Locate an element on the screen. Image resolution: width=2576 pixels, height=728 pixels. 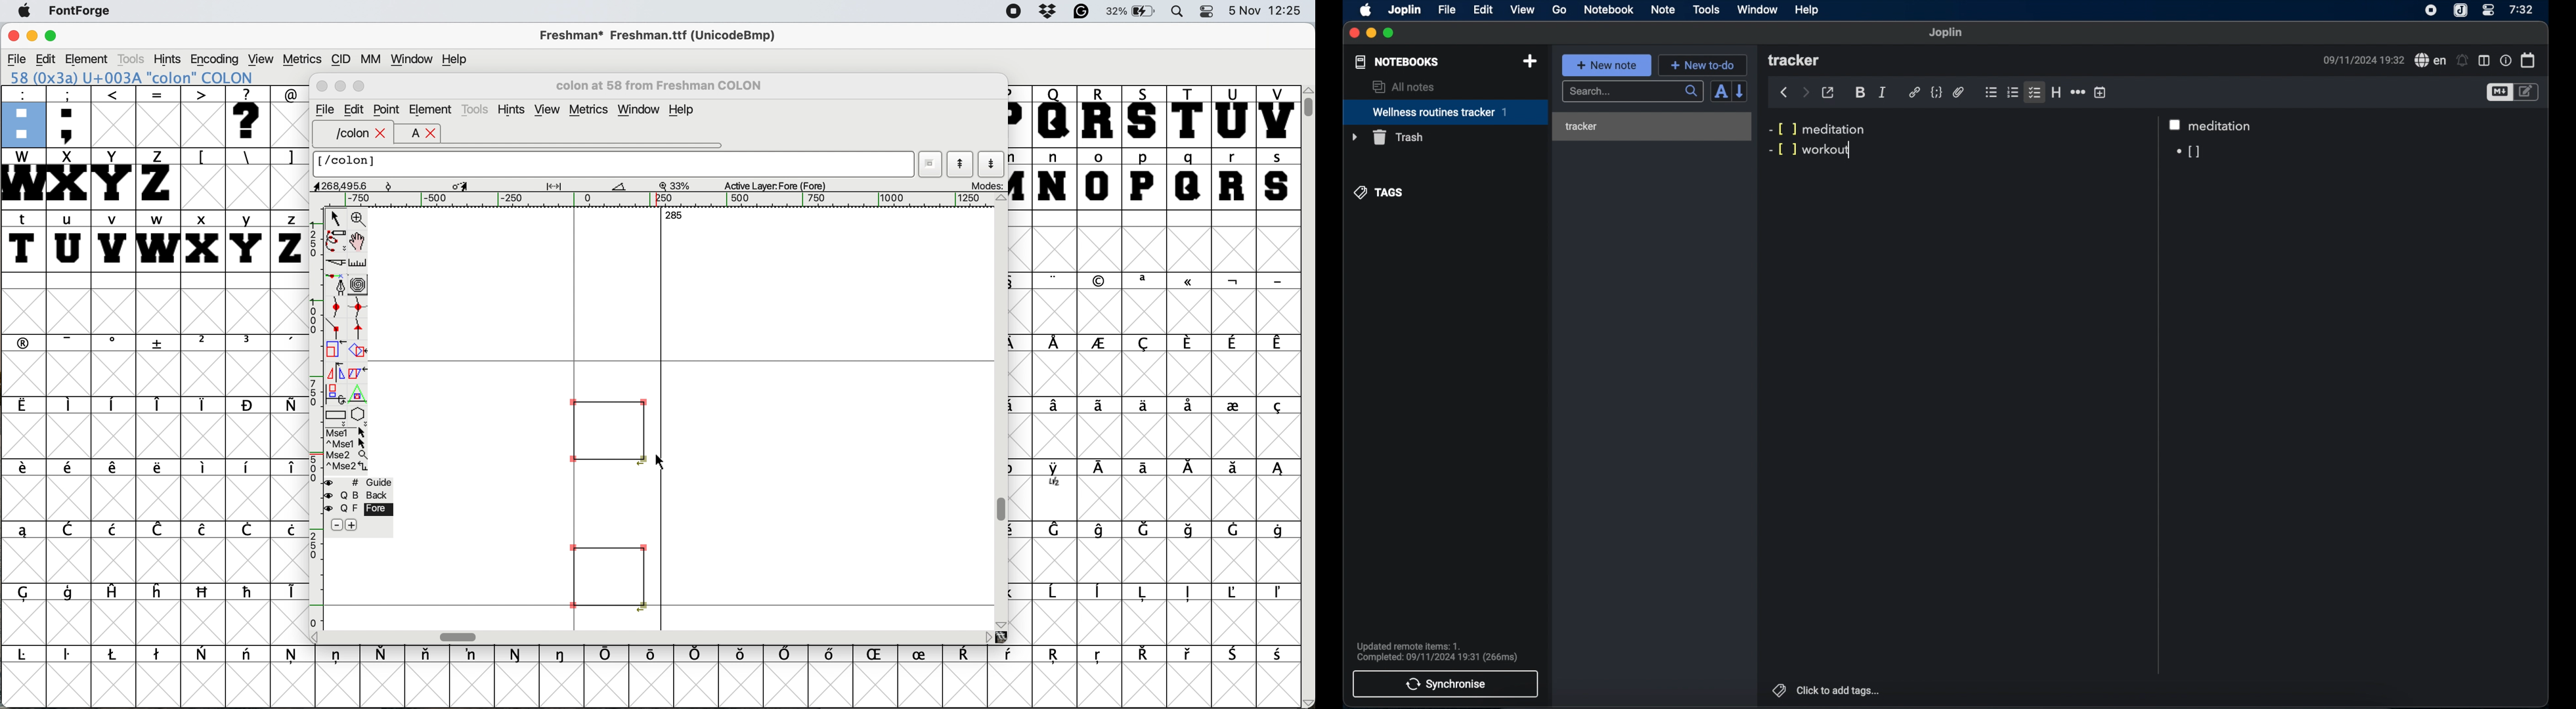
toggle sort order field is located at coordinates (1720, 91).